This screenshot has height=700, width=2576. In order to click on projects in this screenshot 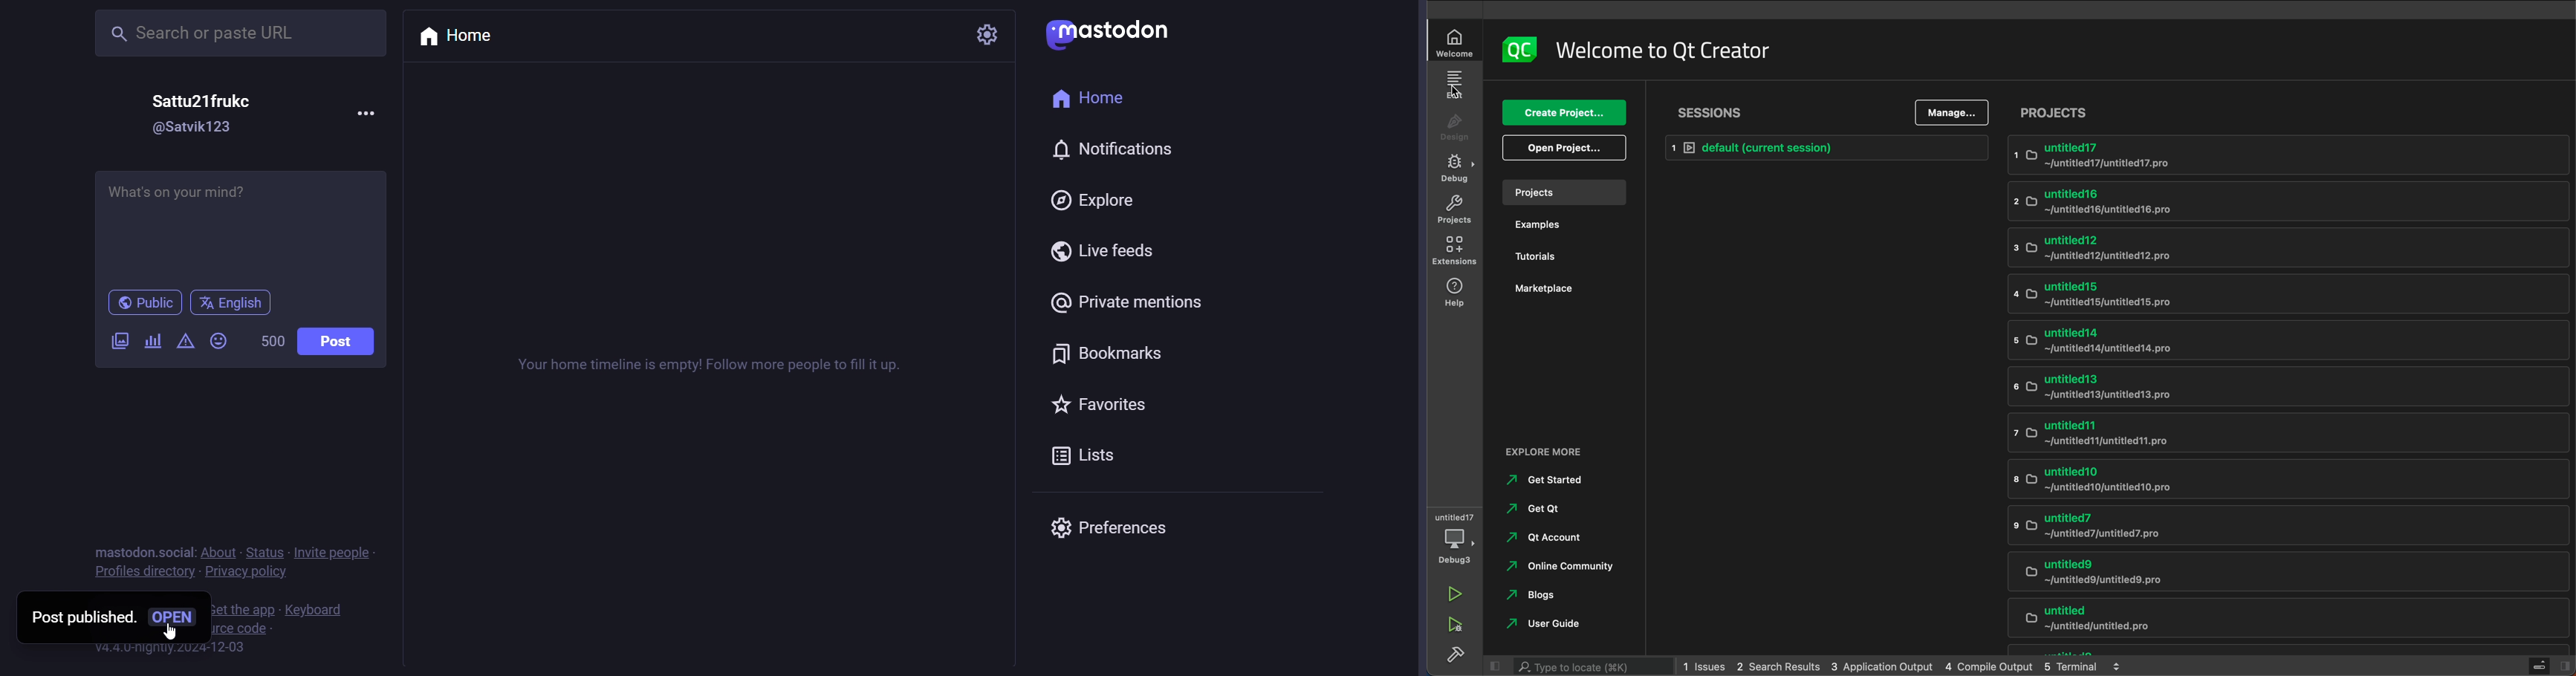, I will do `click(1565, 193)`.